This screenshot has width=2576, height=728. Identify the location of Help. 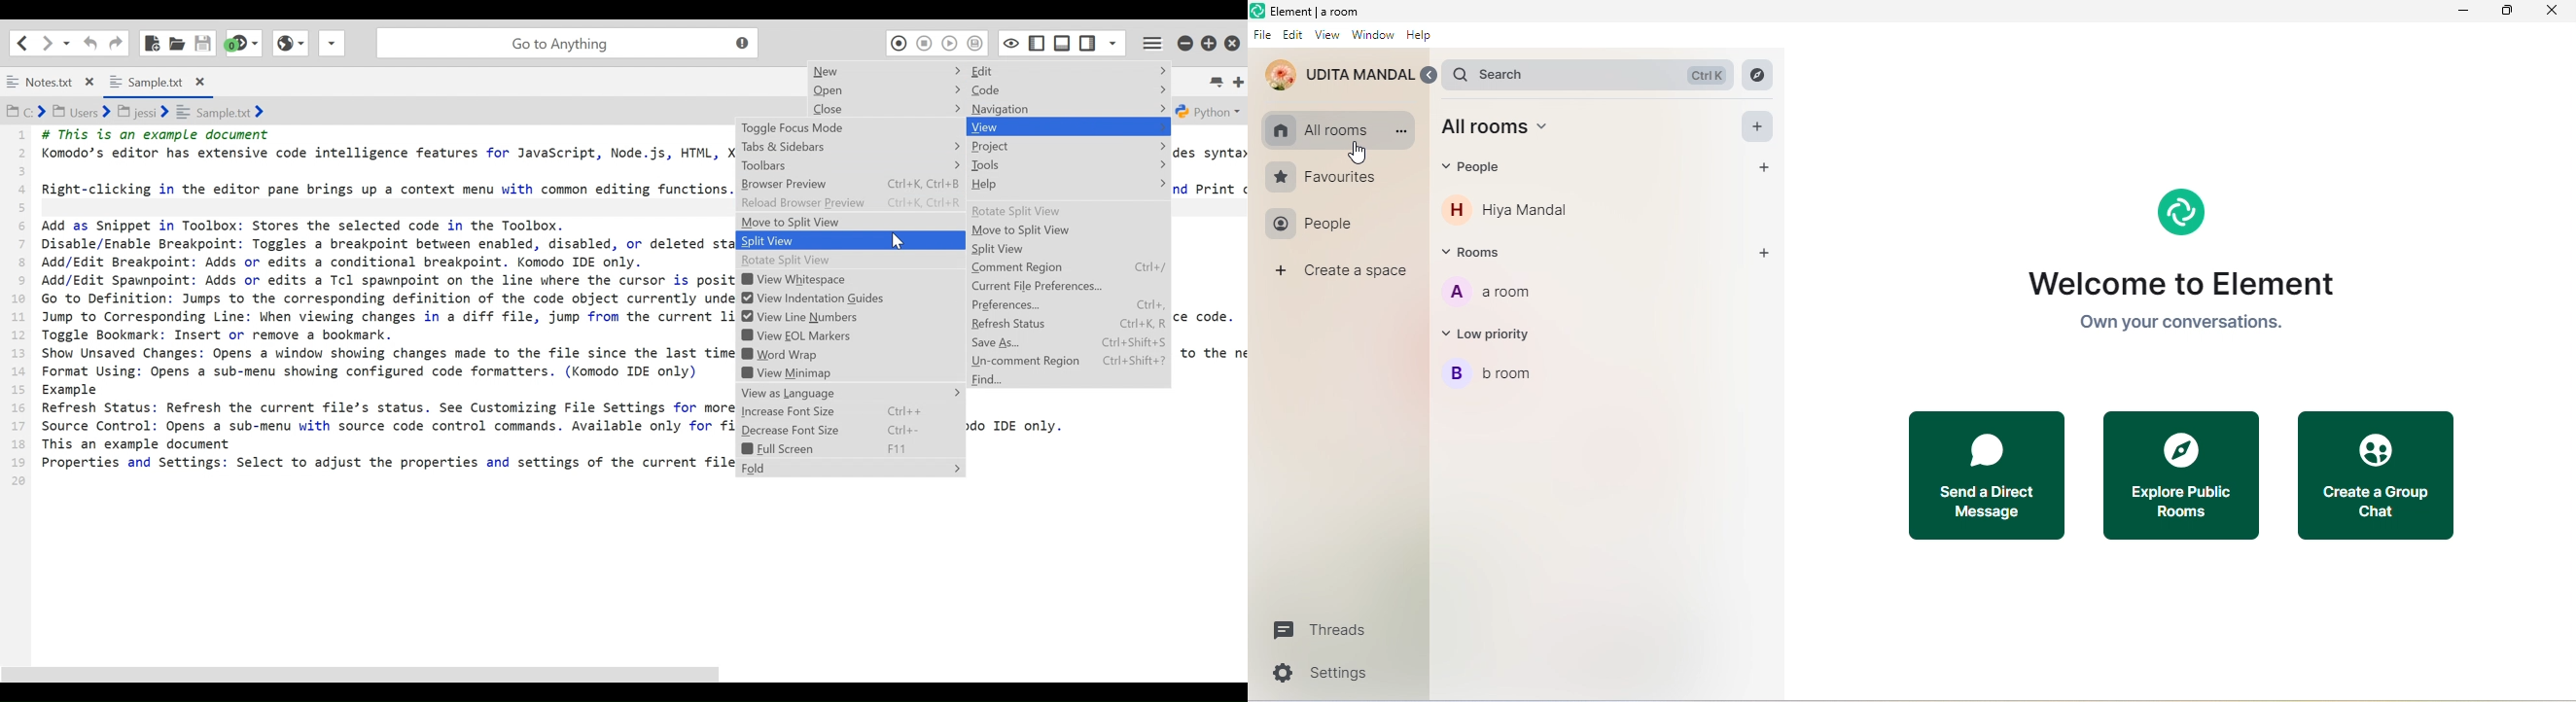
(1421, 36).